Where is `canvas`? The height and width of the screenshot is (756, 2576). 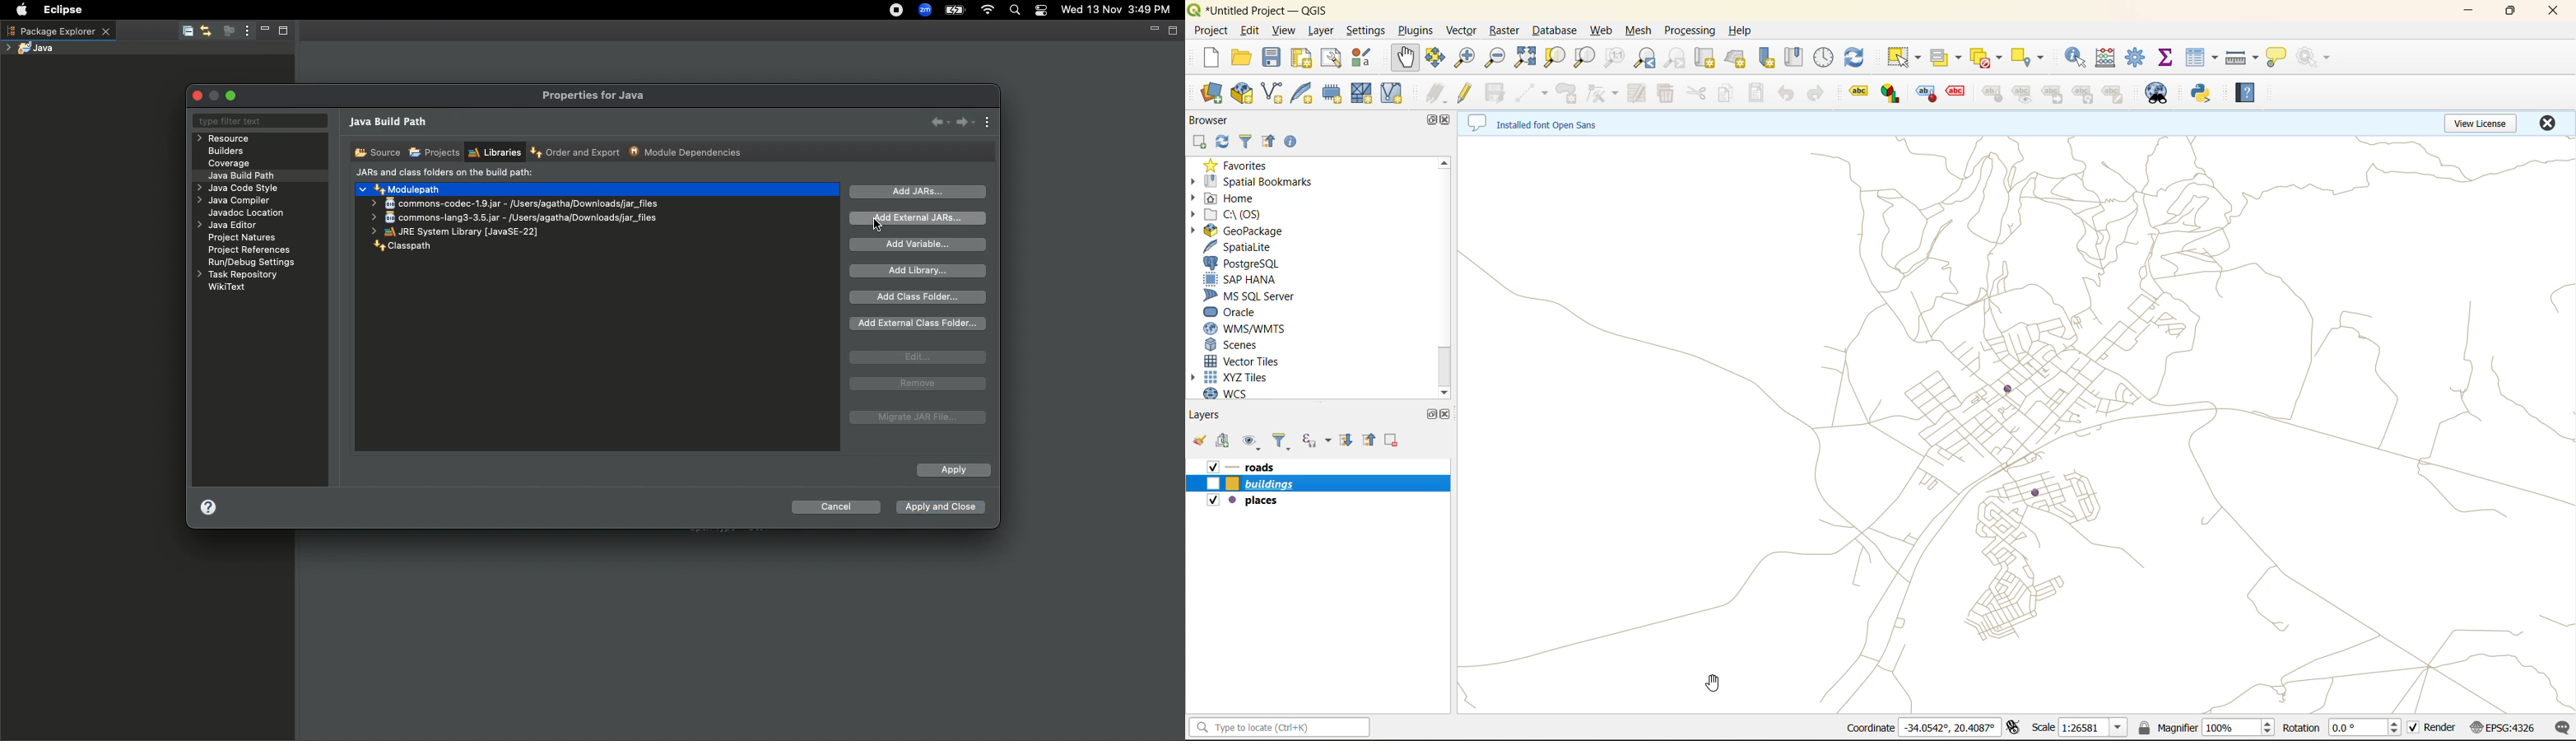
canvas is located at coordinates (2017, 425).